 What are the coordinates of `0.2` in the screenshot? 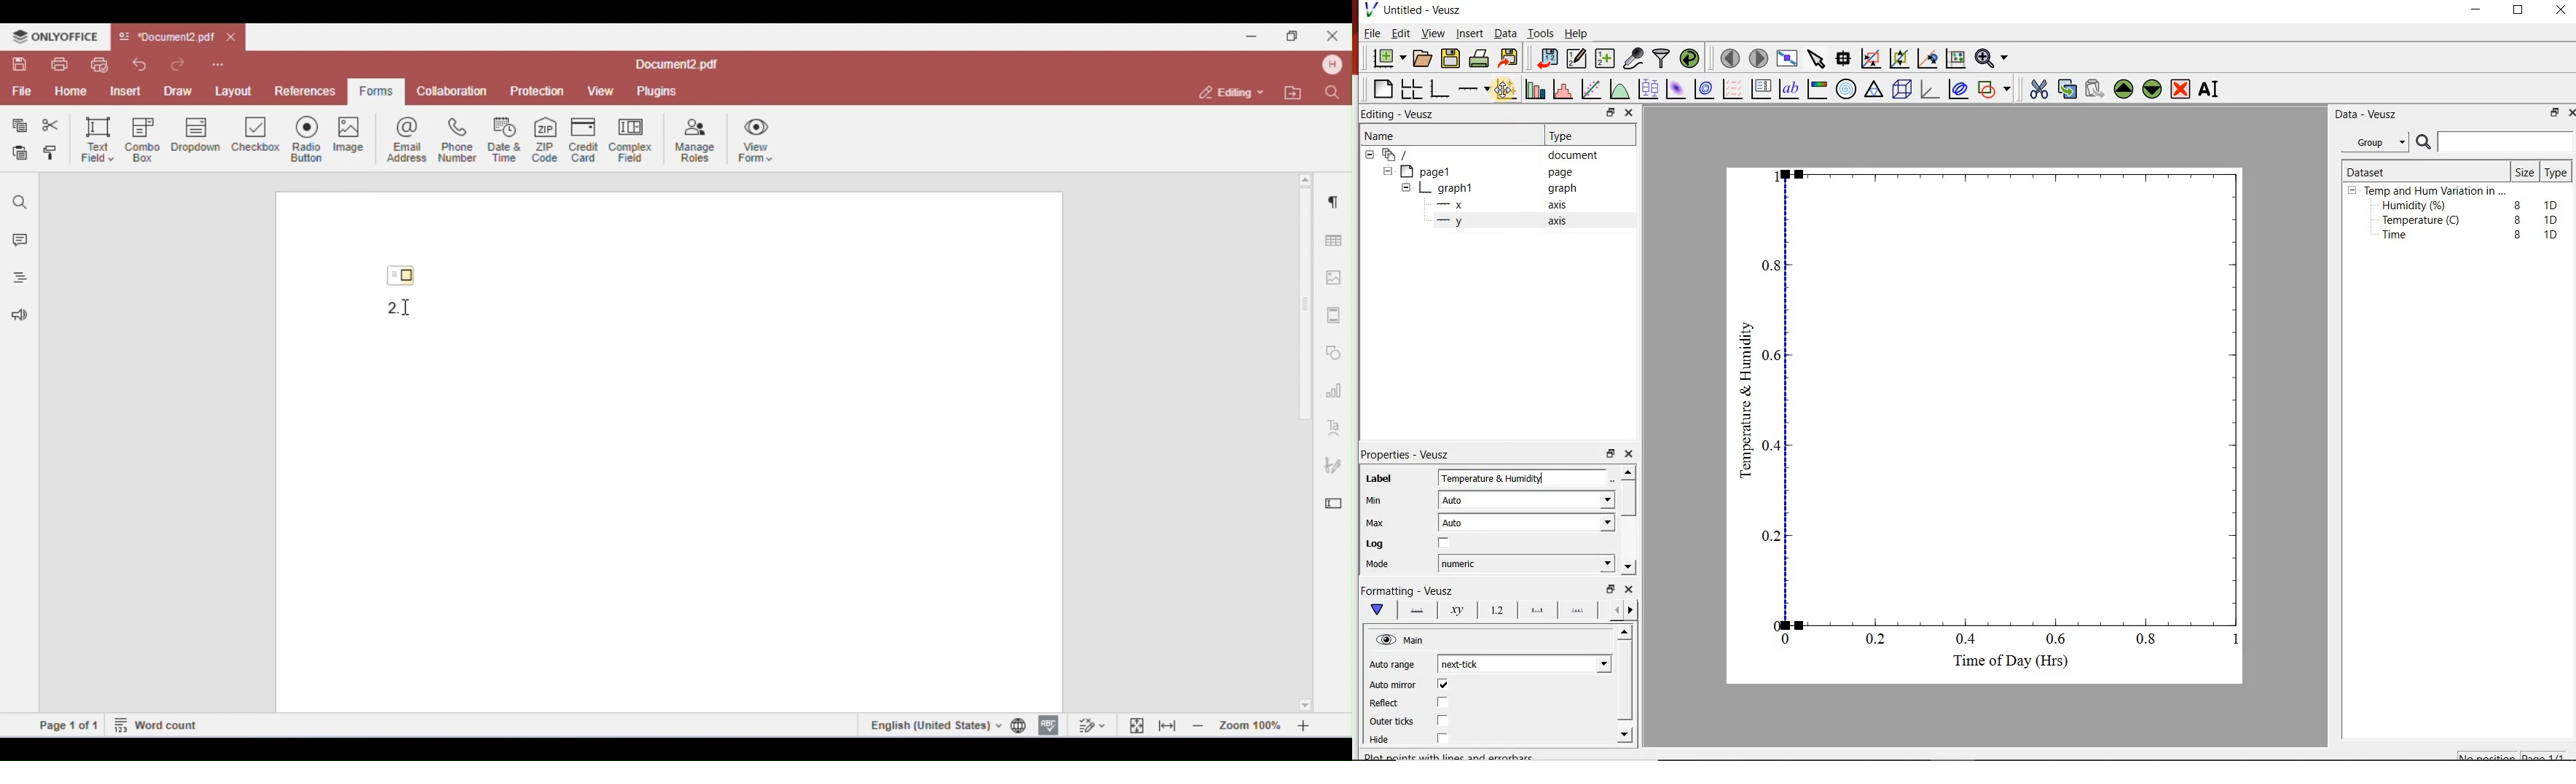 It's located at (1878, 640).